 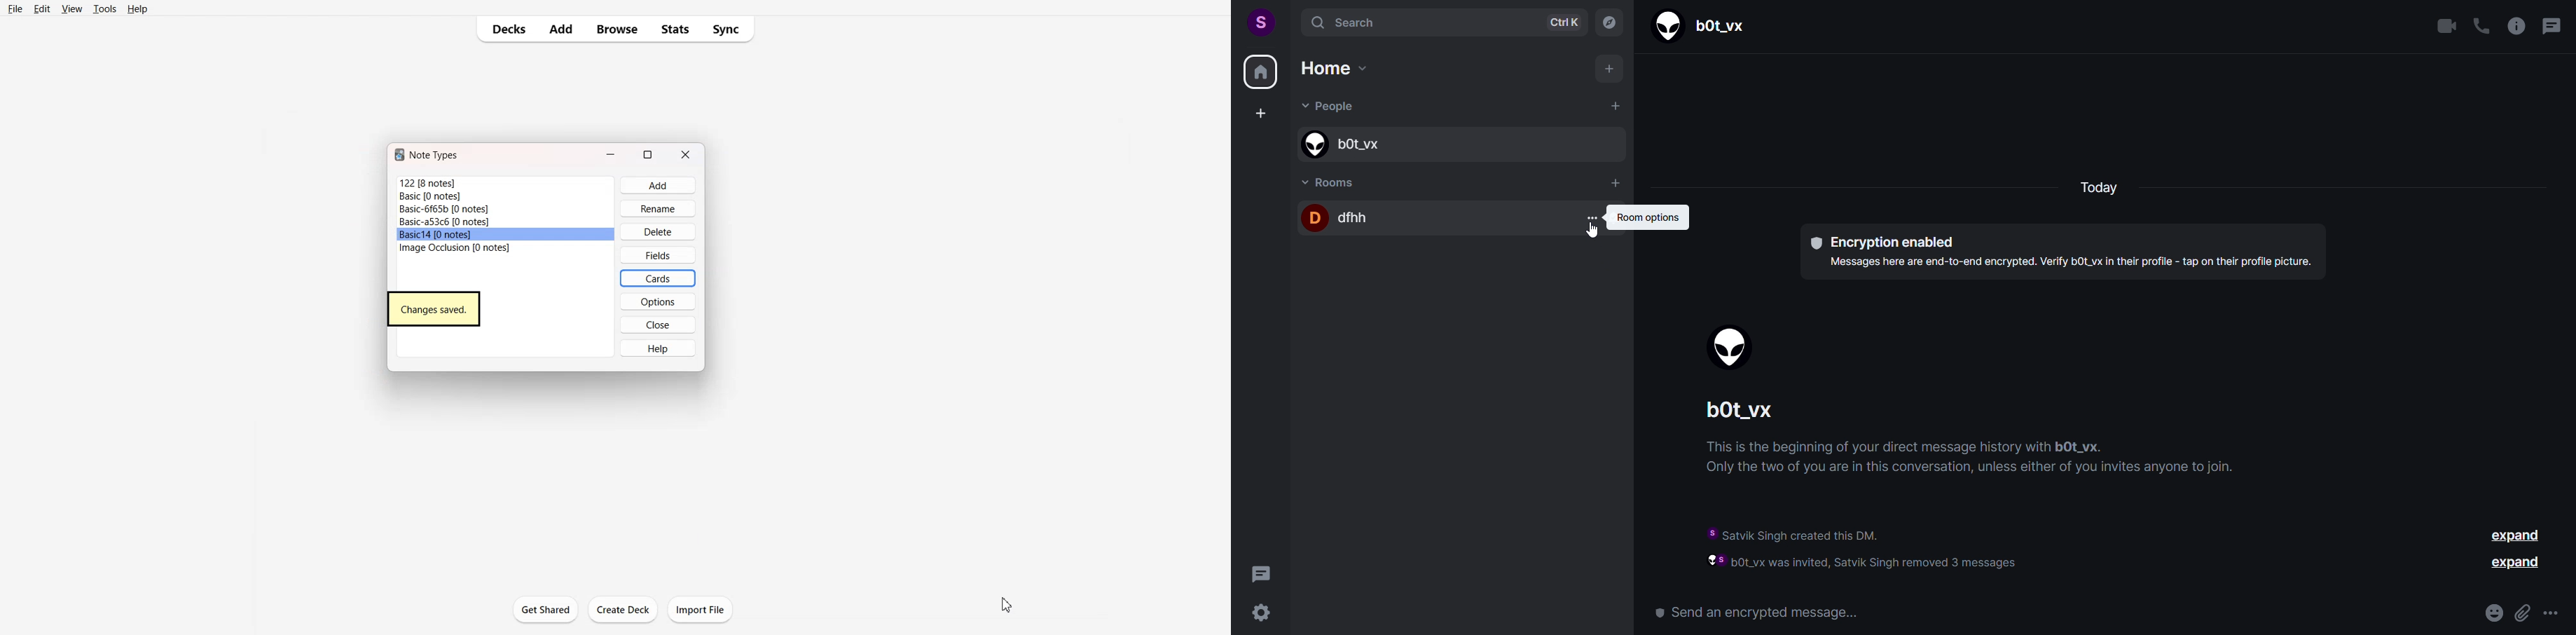 What do you see at coordinates (1616, 183) in the screenshot?
I see `add room` at bounding box center [1616, 183].